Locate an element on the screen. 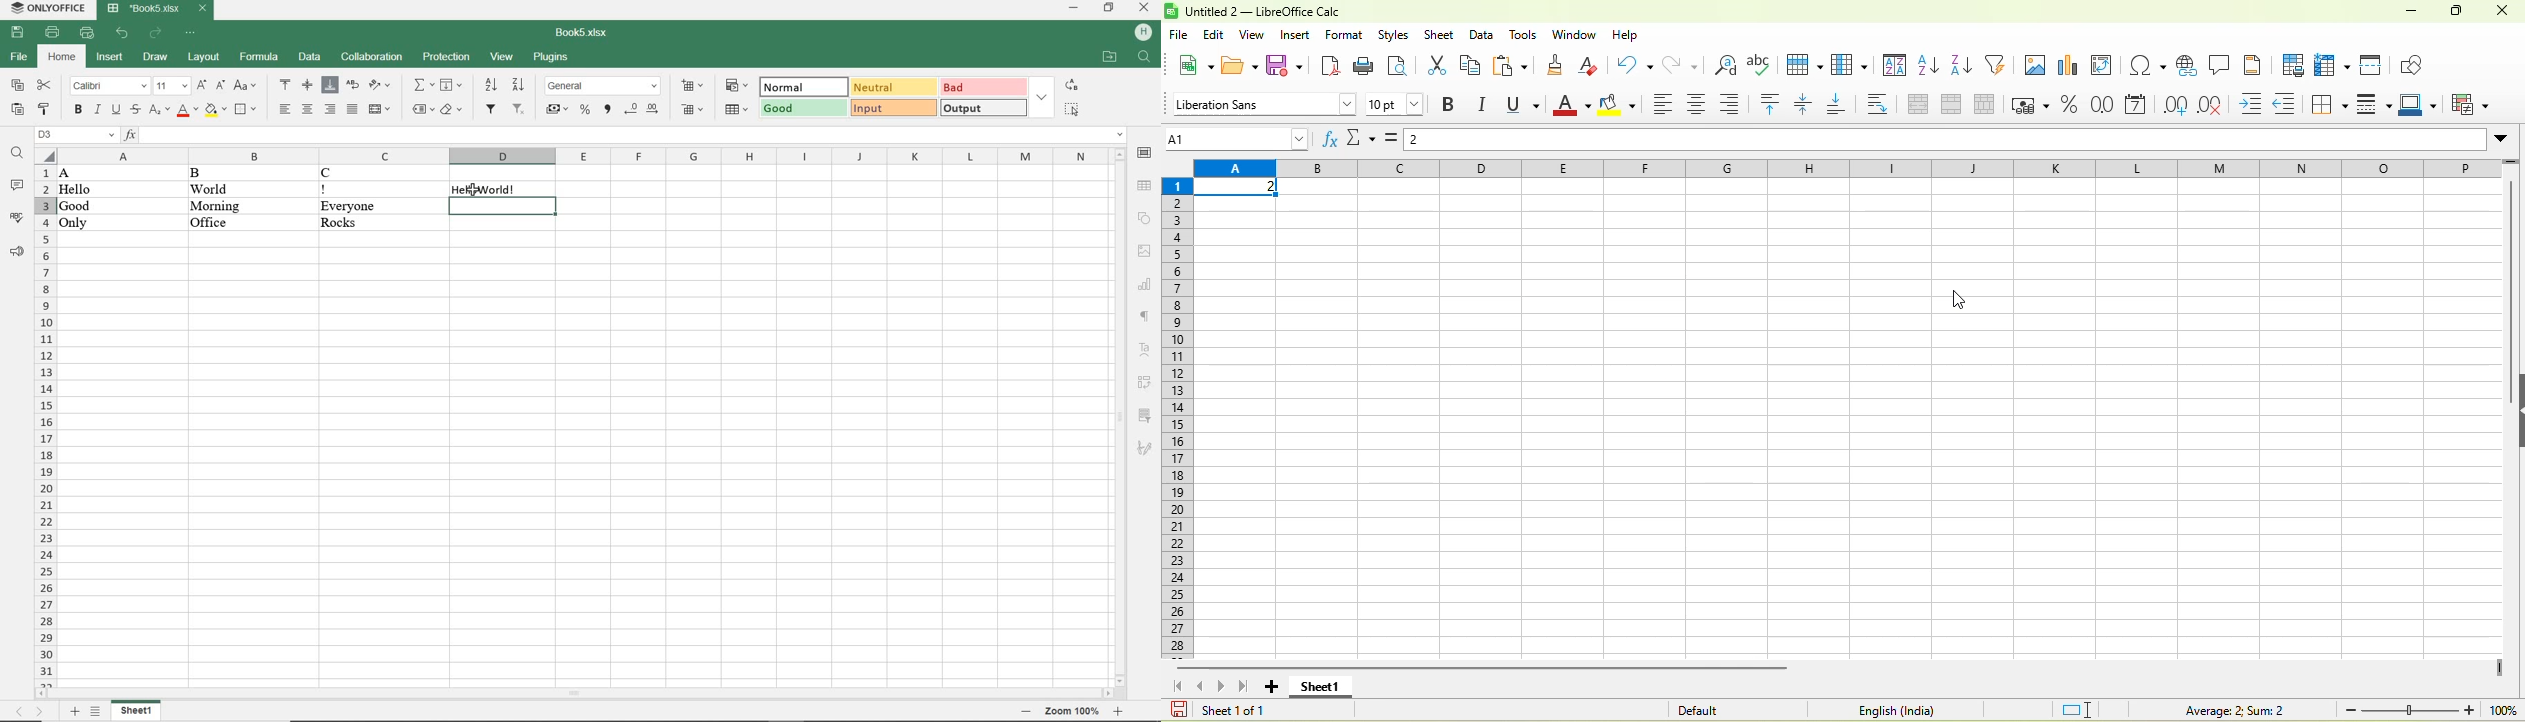 This screenshot has width=2548, height=728. ALIGN RIGHT is located at coordinates (331, 110).